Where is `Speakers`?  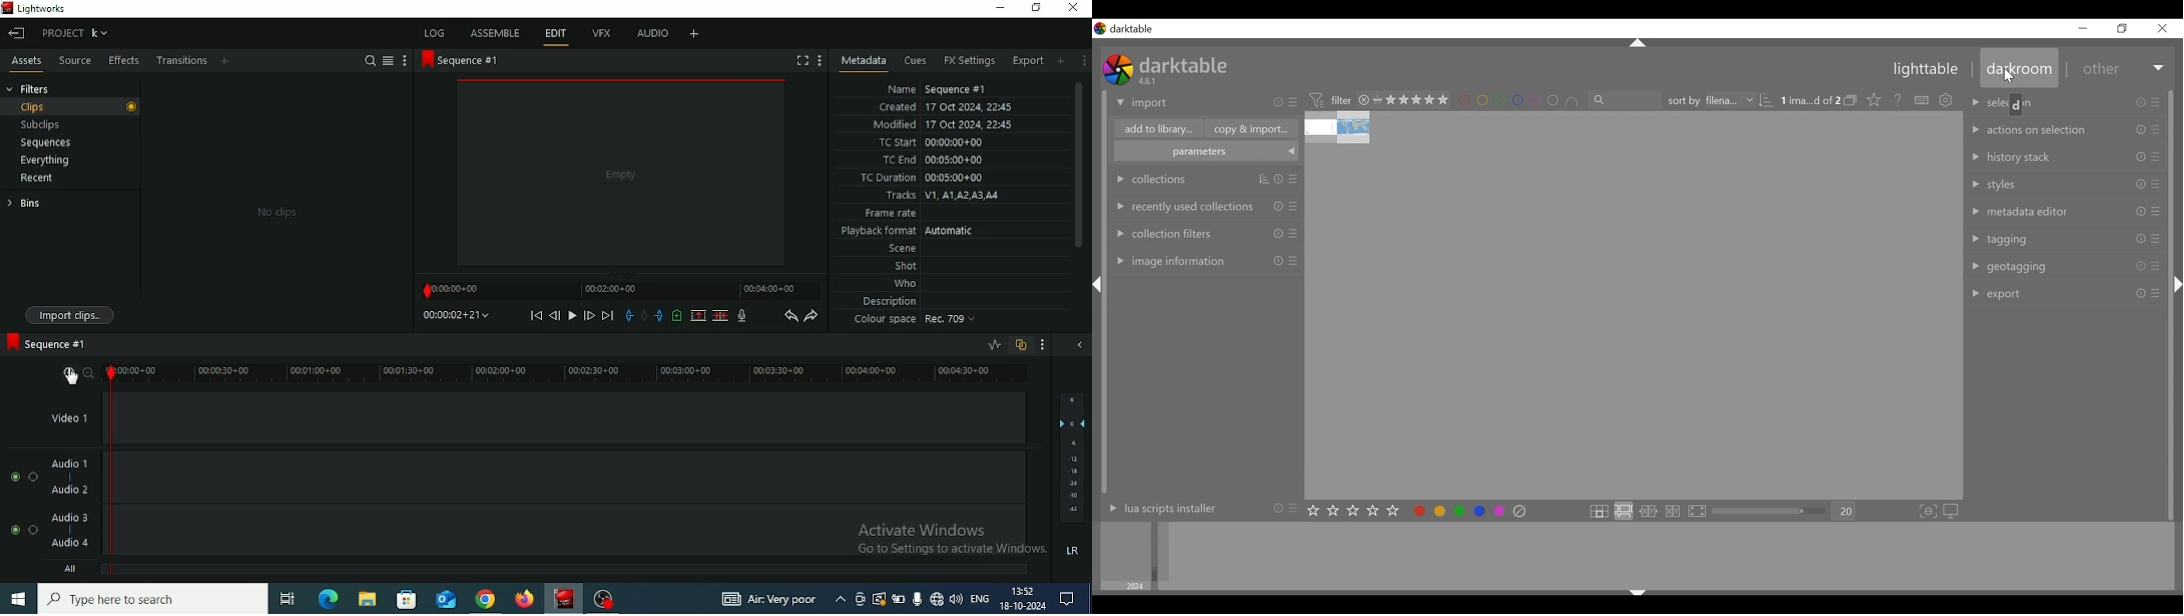
Speakers is located at coordinates (956, 598).